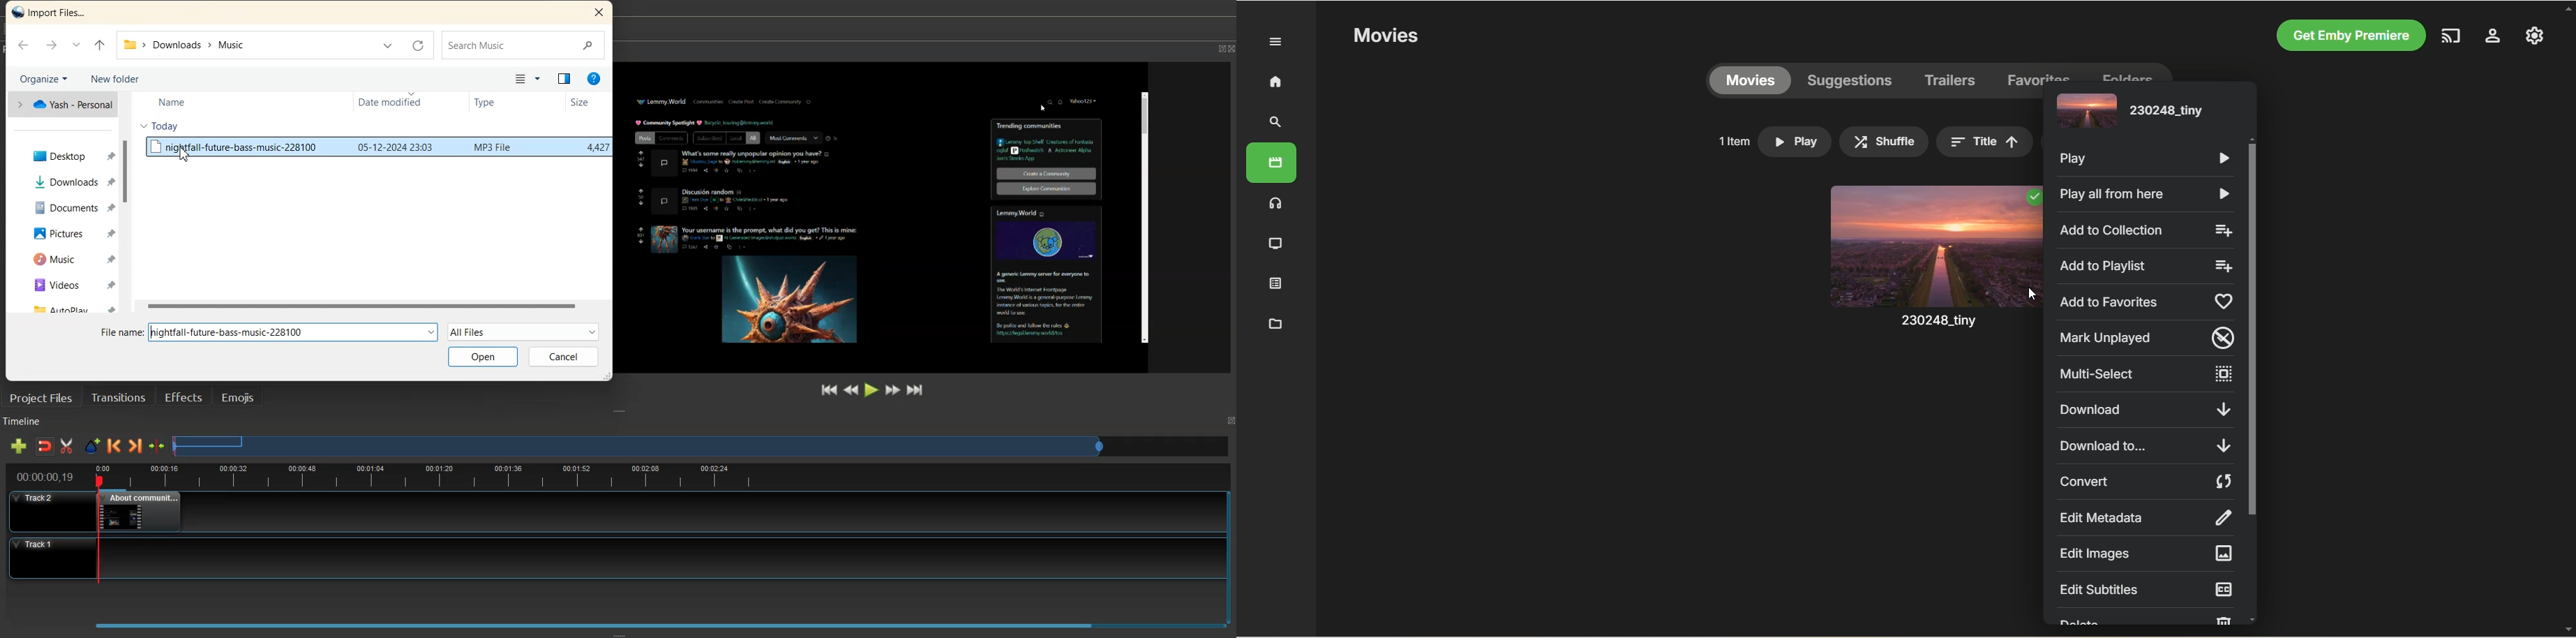 This screenshot has height=644, width=2576. I want to click on Desktop, so click(61, 155).